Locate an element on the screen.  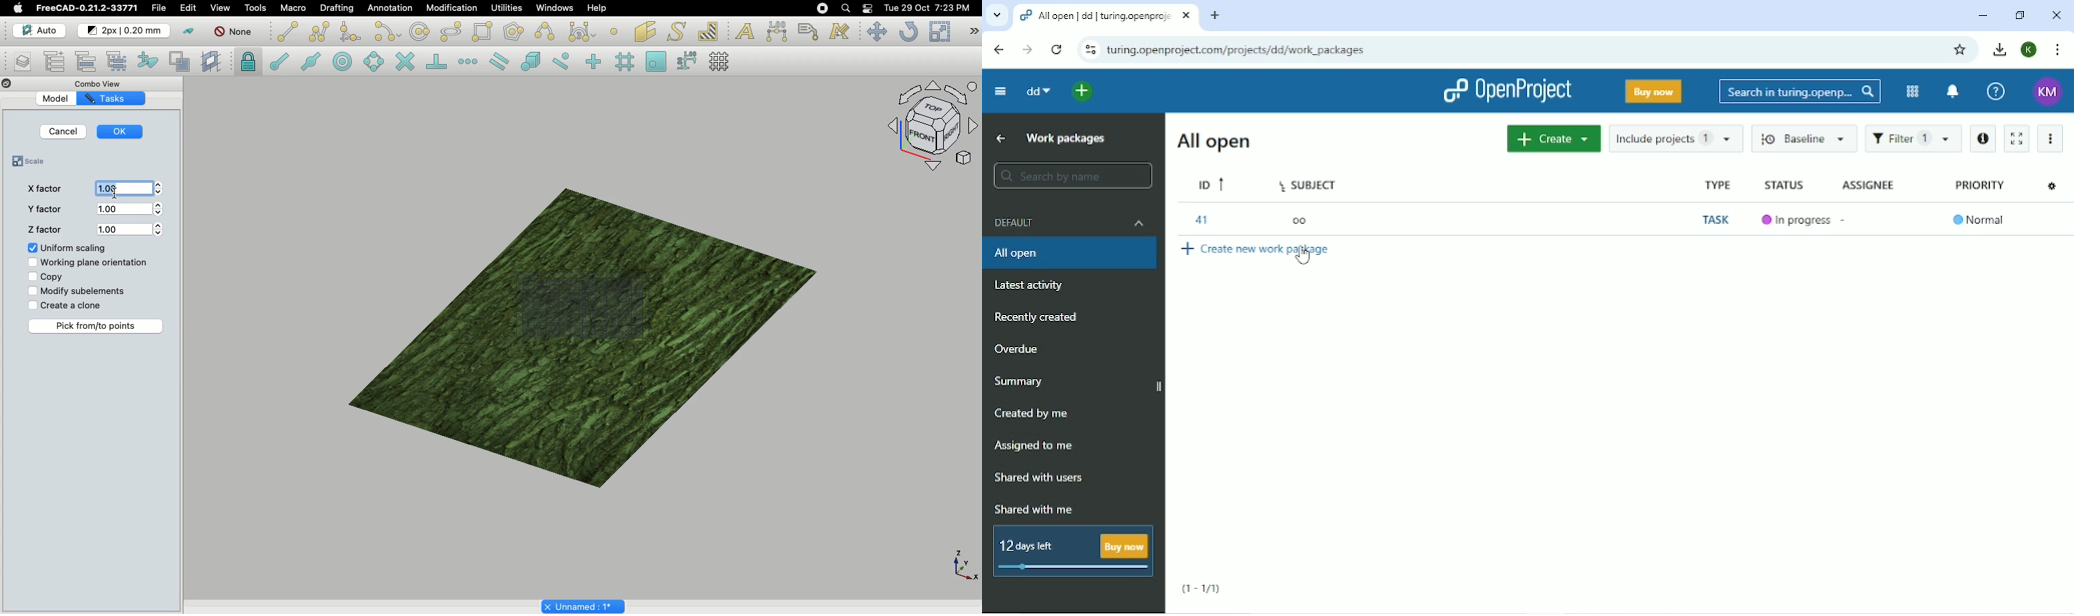
Recording is located at coordinates (822, 8).